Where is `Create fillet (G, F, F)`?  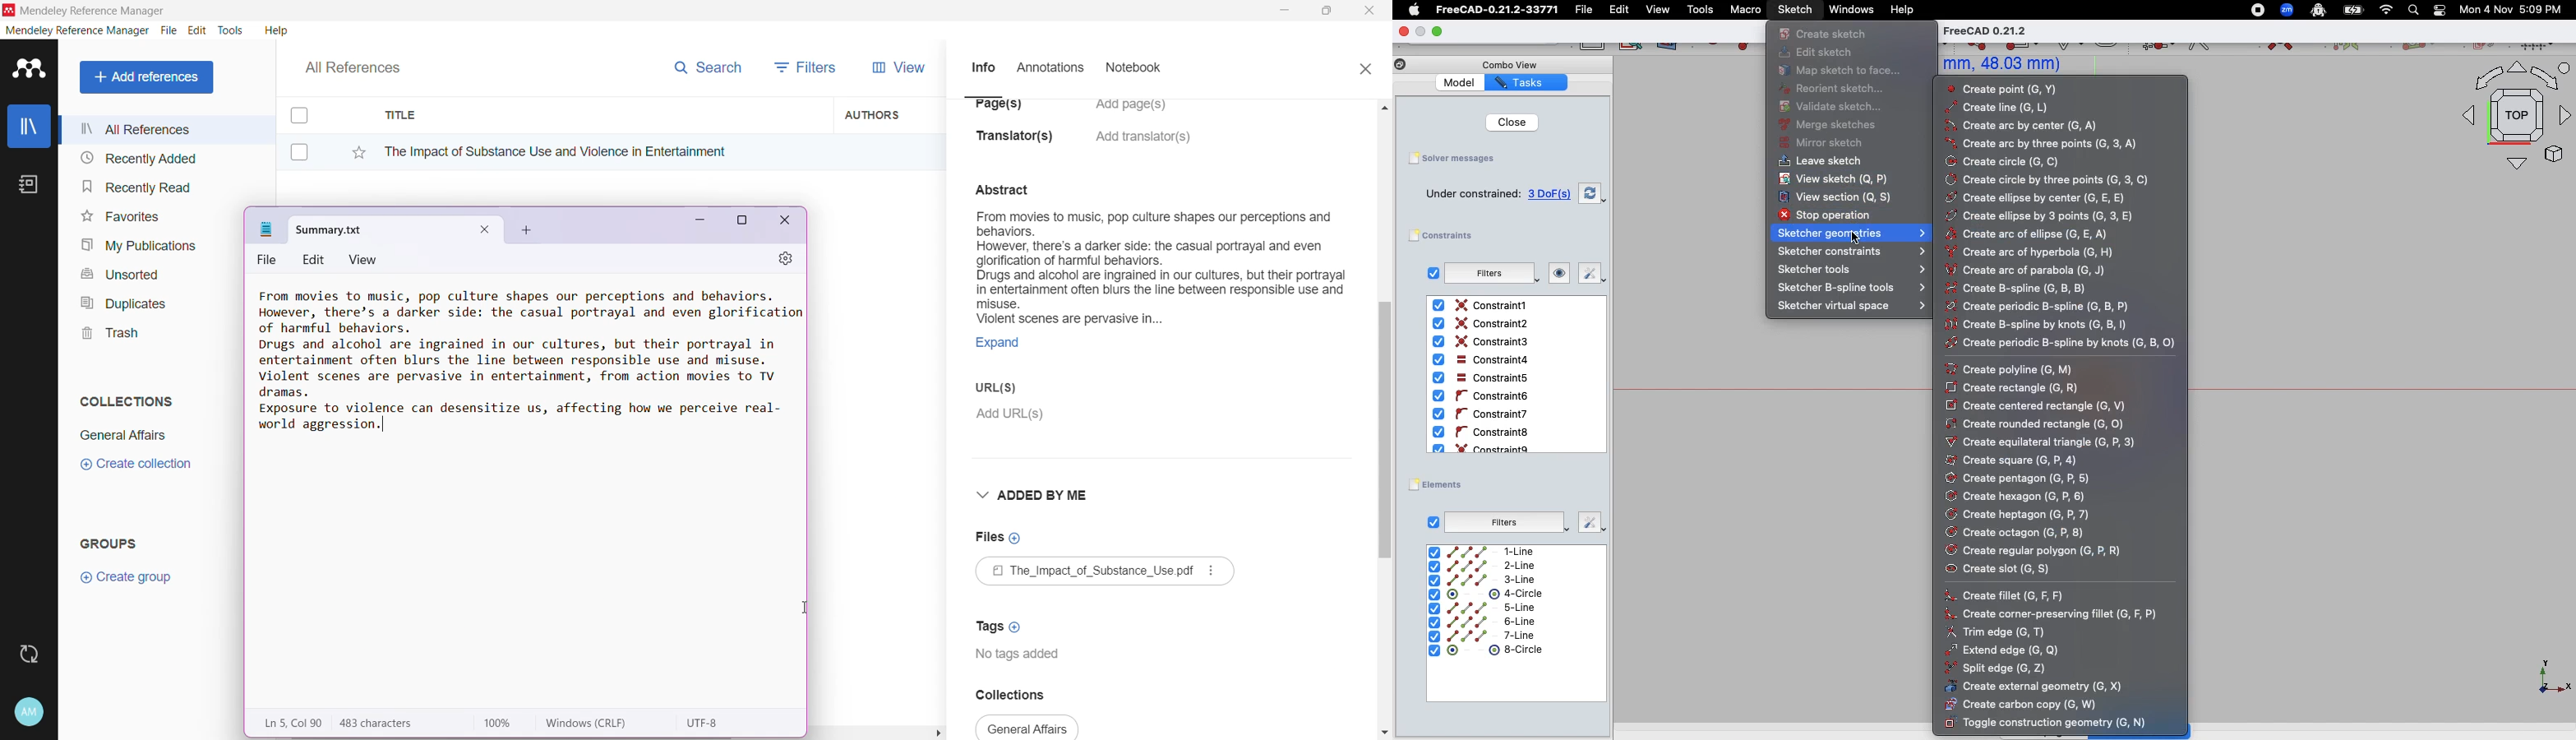
Create fillet (G, F, F) is located at coordinates (2024, 592).